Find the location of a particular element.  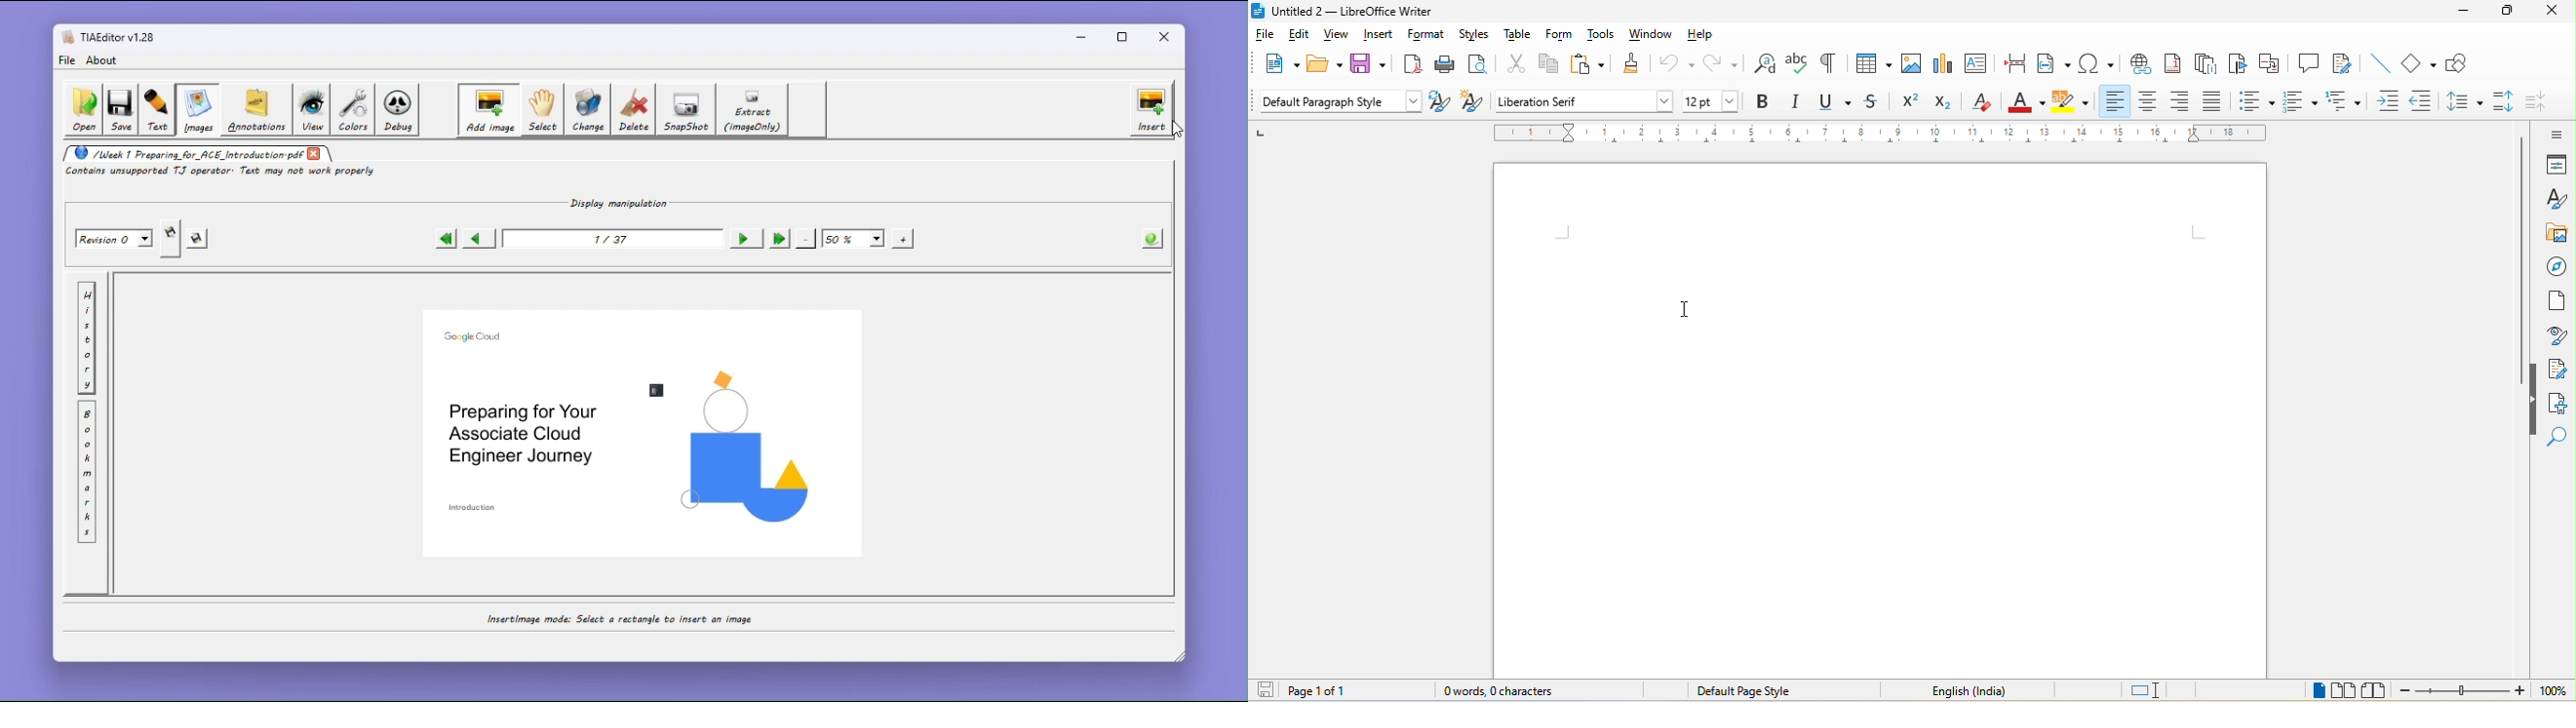

gallery art is located at coordinates (2556, 234).